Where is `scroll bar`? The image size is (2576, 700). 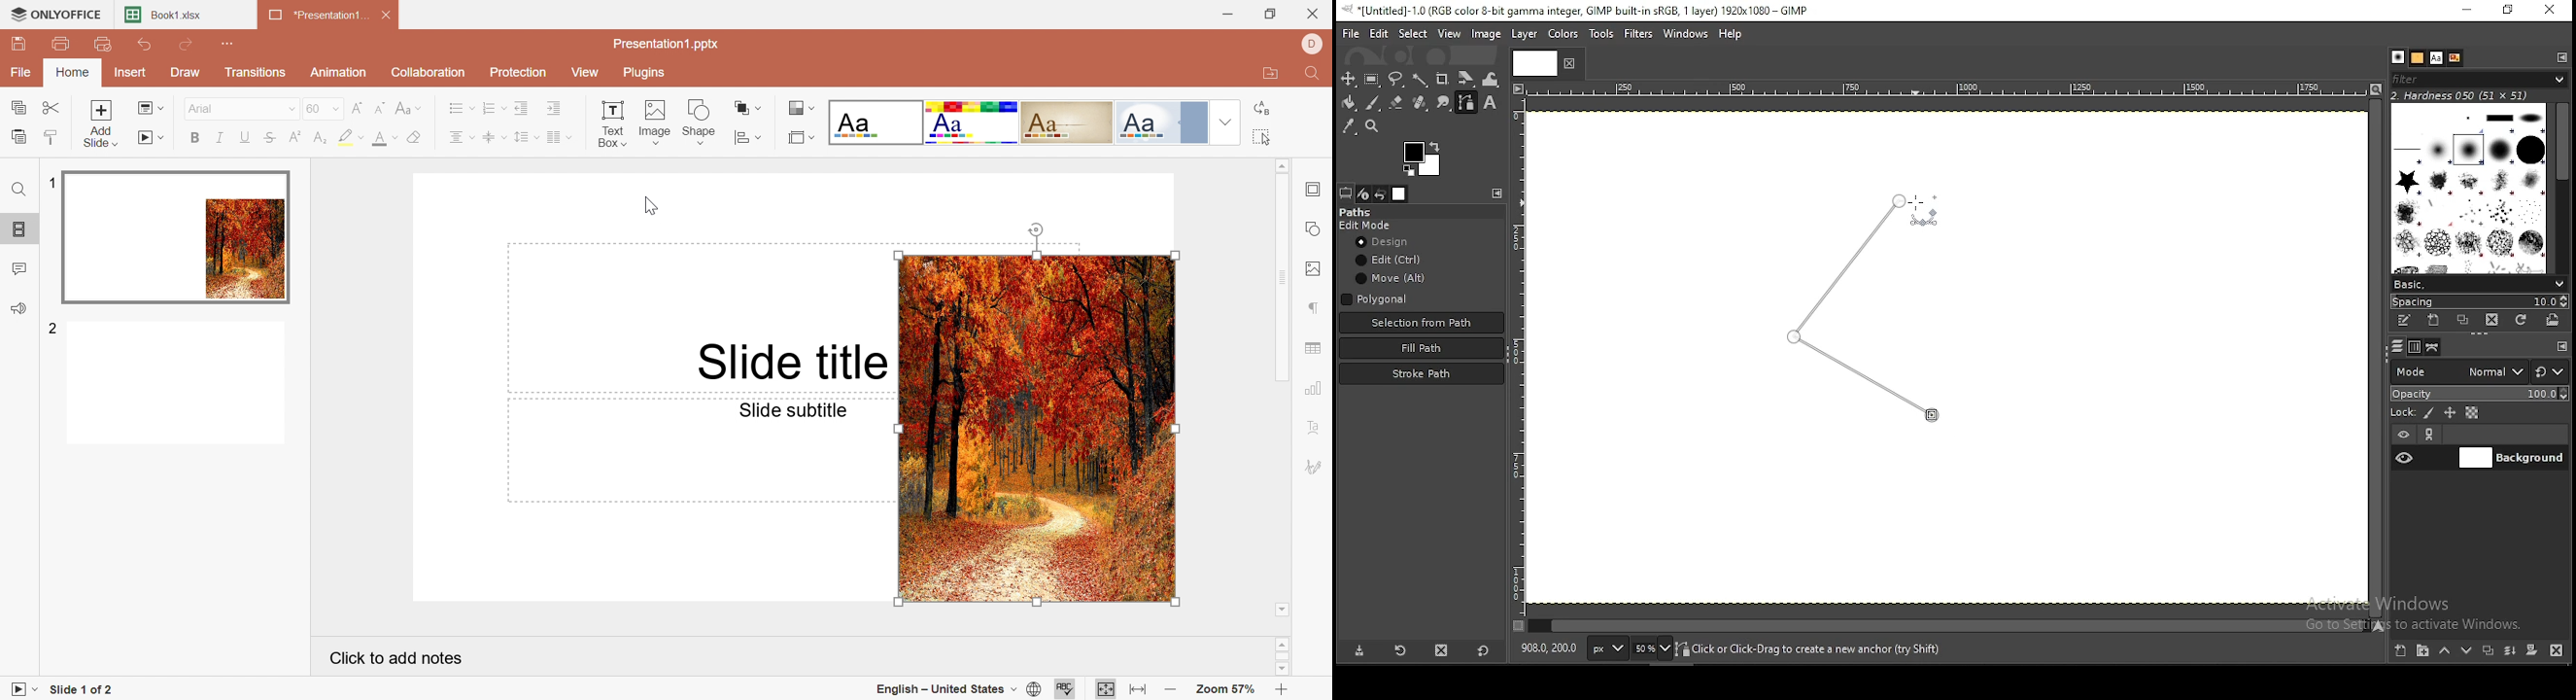
scroll bar is located at coordinates (1946, 627).